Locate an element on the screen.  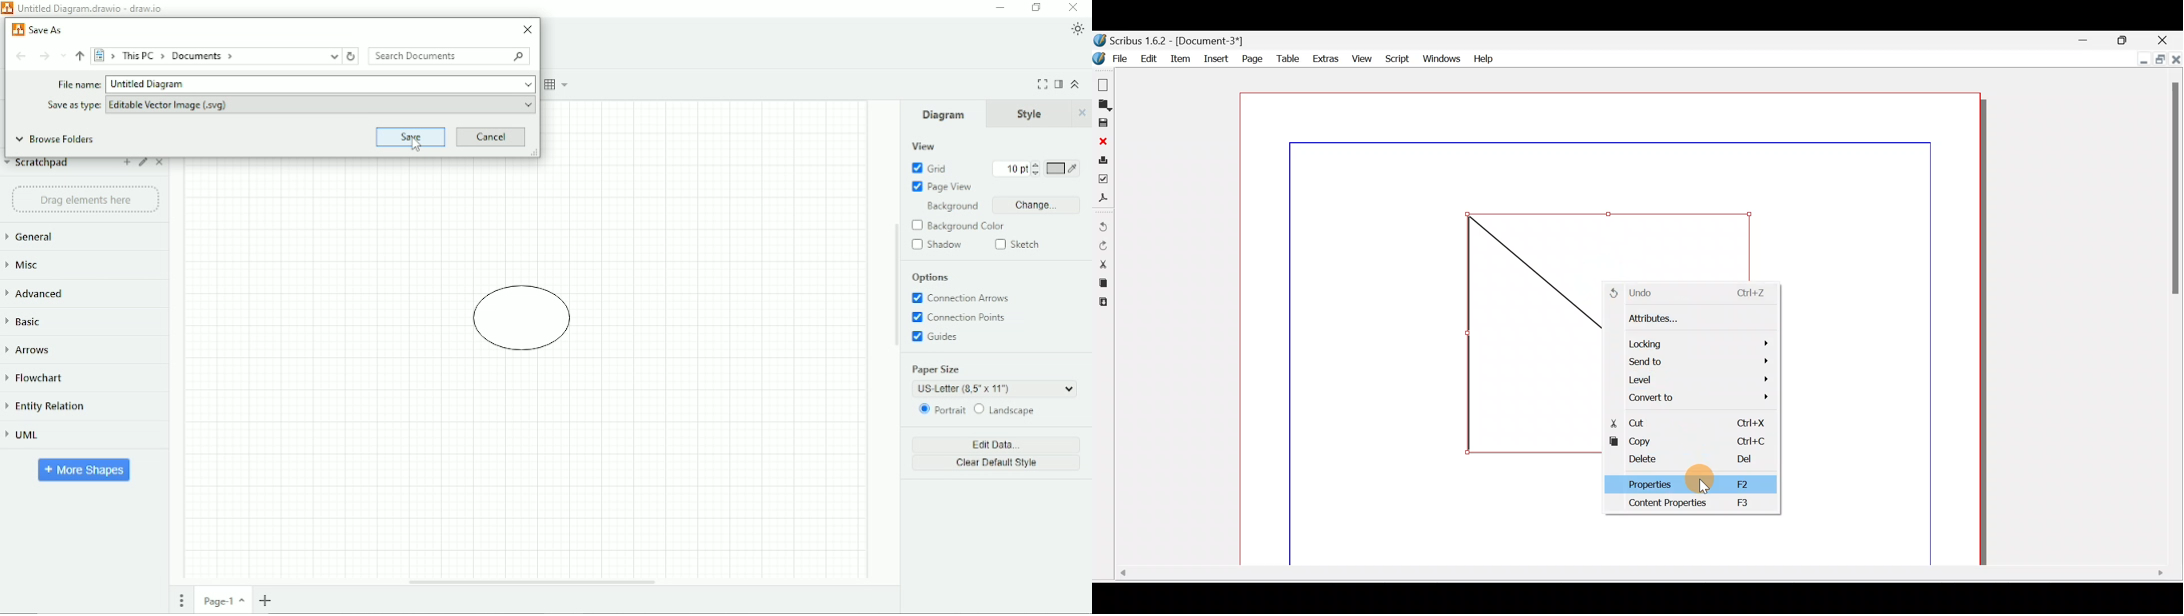
New is located at coordinates (1103, 83).